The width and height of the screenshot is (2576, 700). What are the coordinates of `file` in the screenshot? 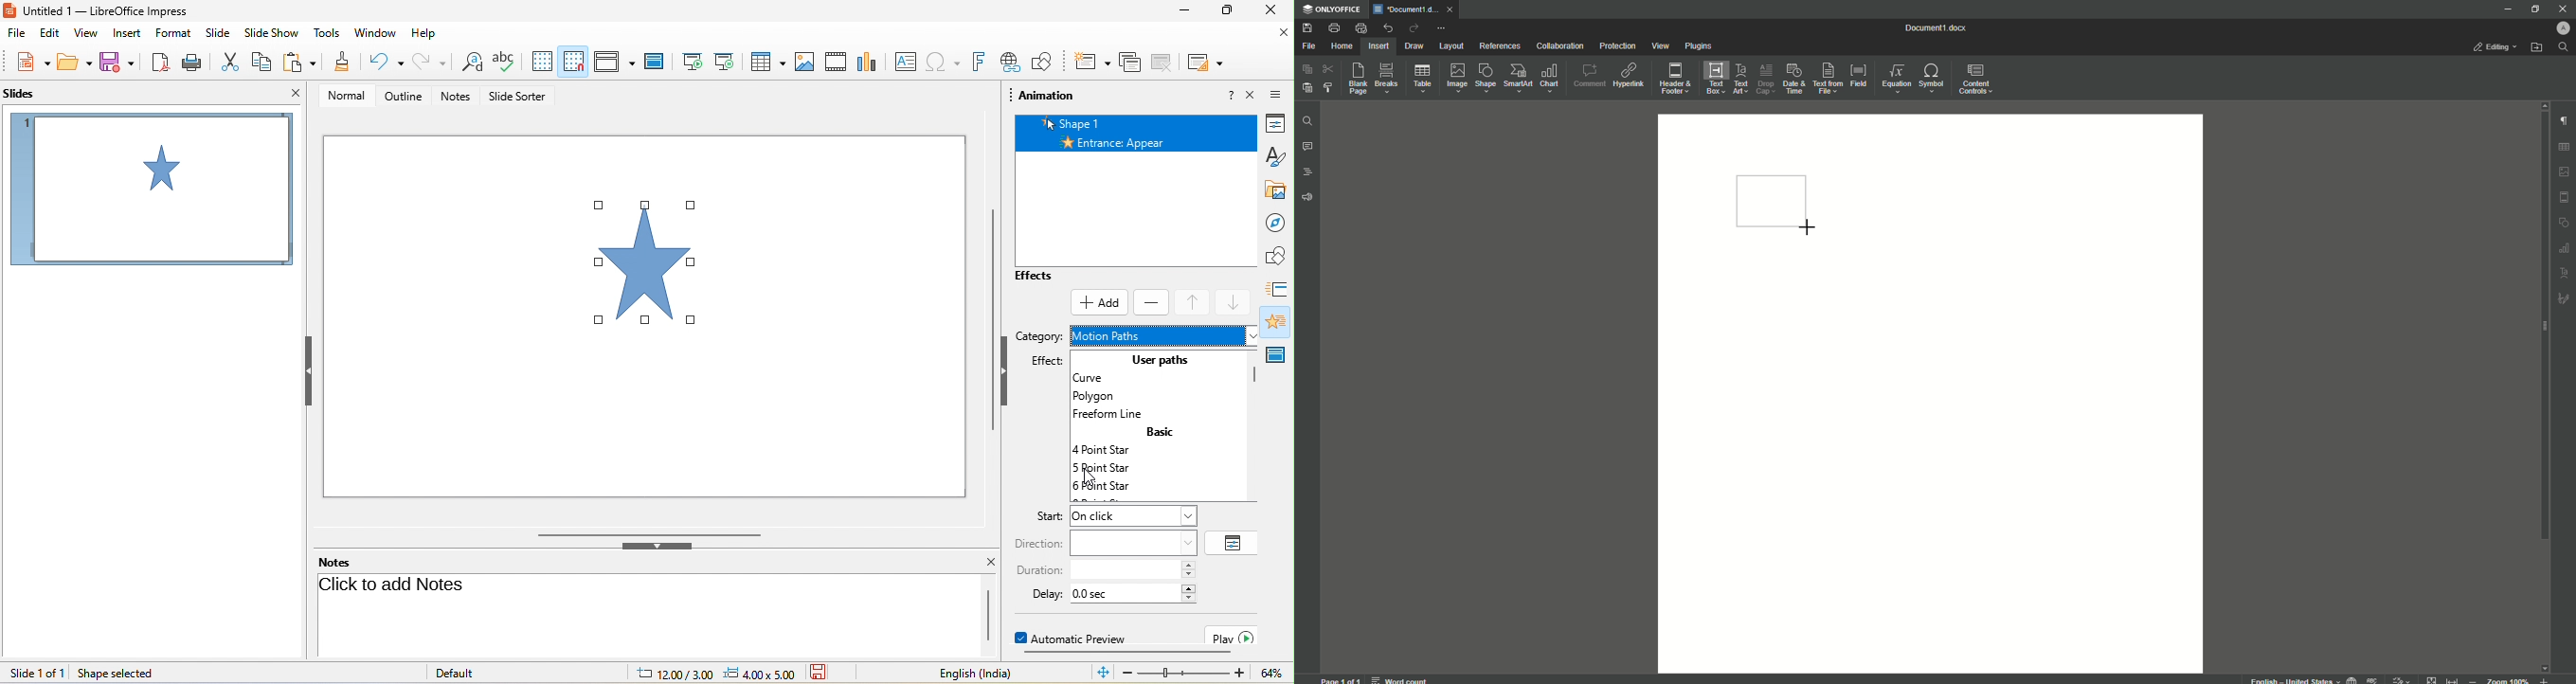 It's located at (17, 34).